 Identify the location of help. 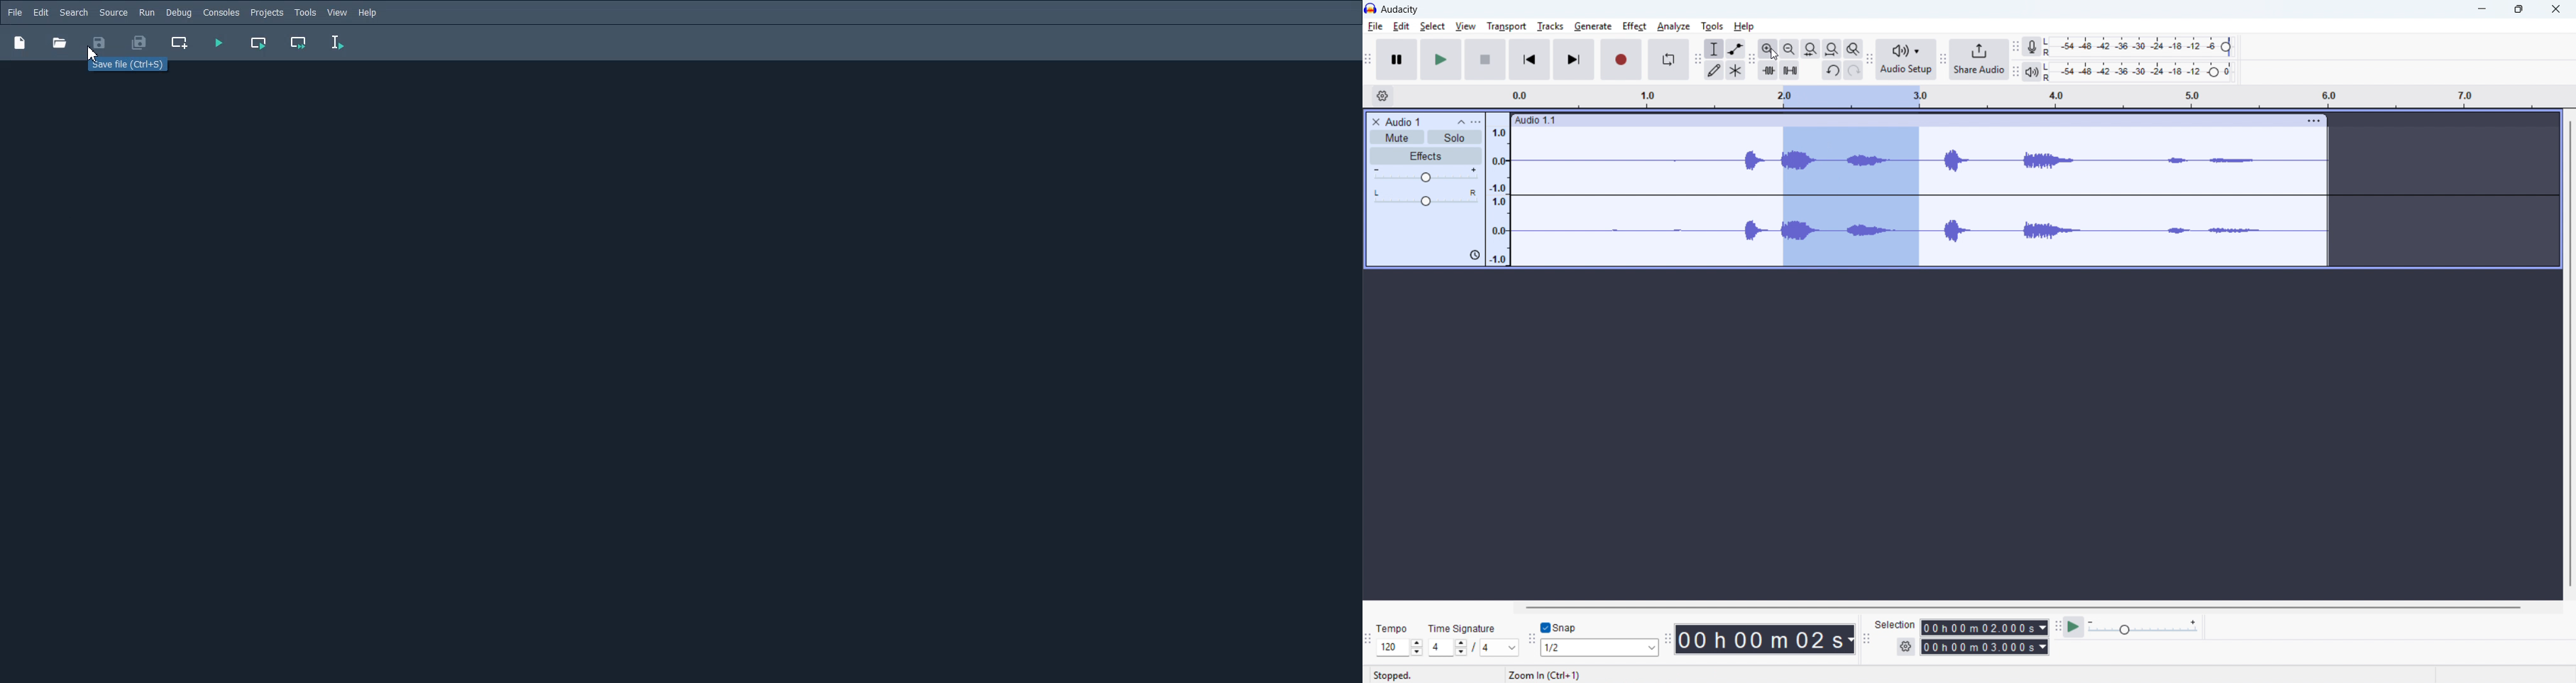
(1744, 26).